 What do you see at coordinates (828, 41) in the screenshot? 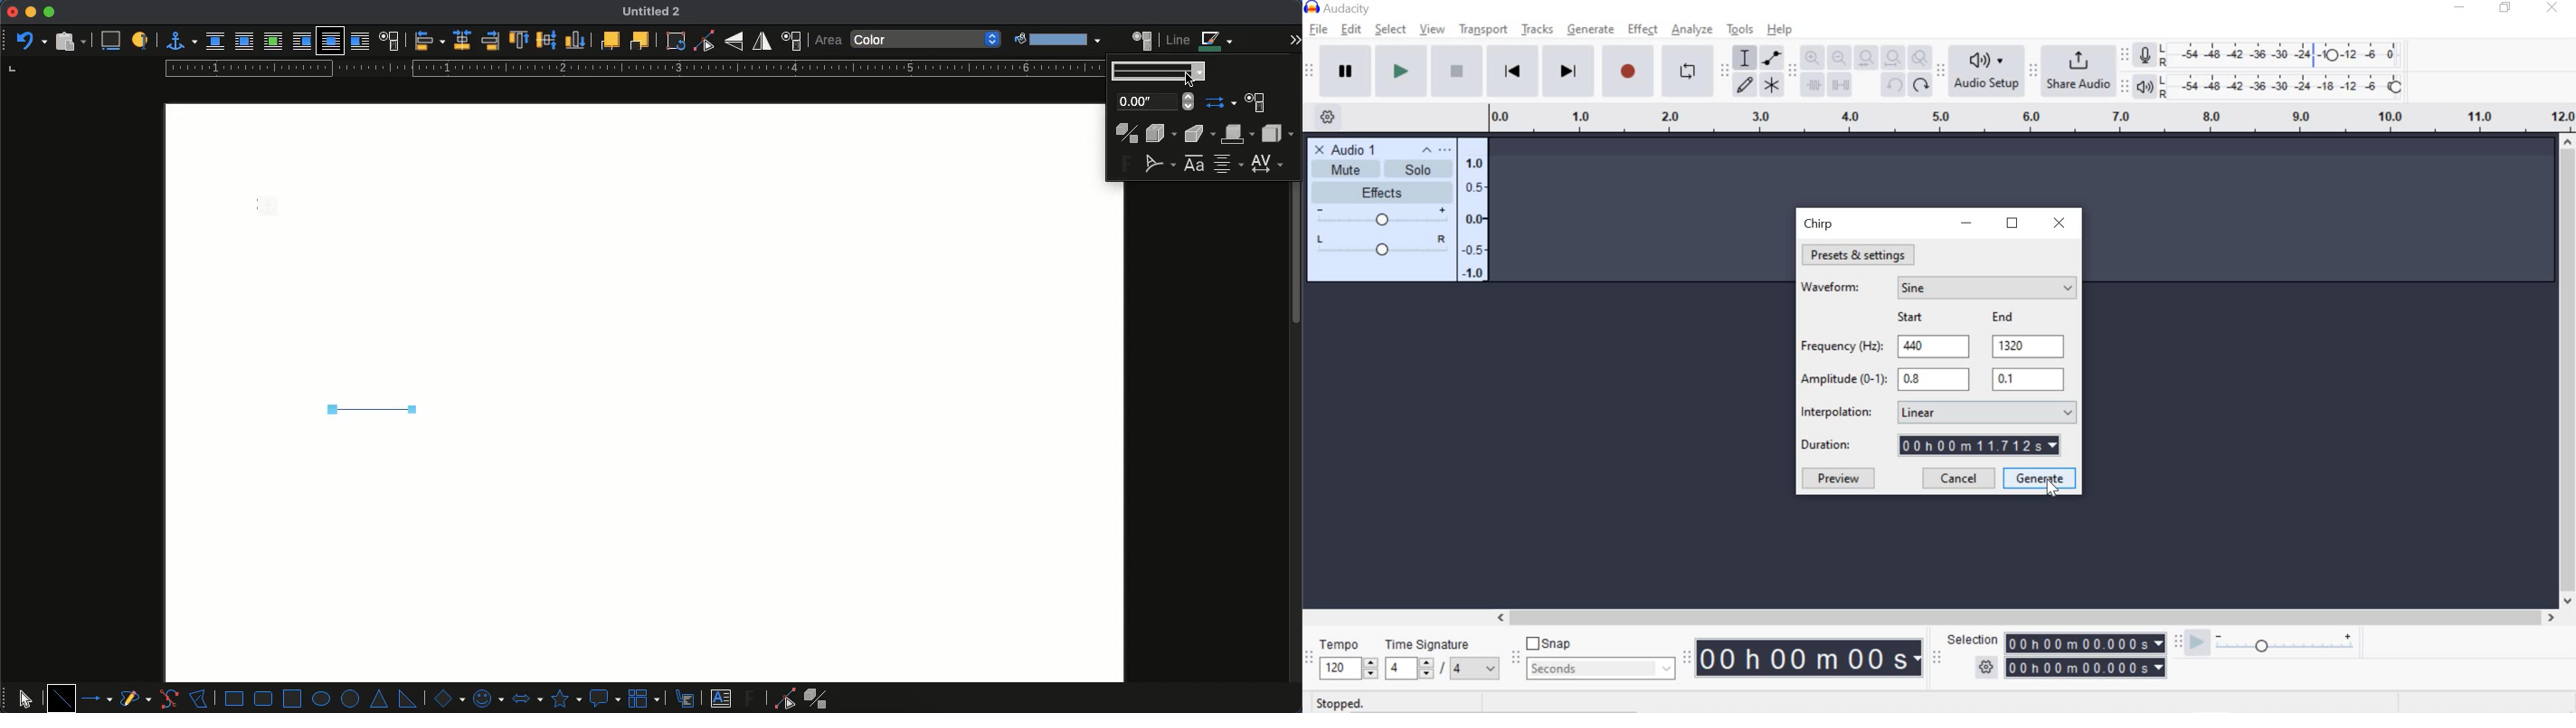
I see `area` at bounding box center [828, 41].